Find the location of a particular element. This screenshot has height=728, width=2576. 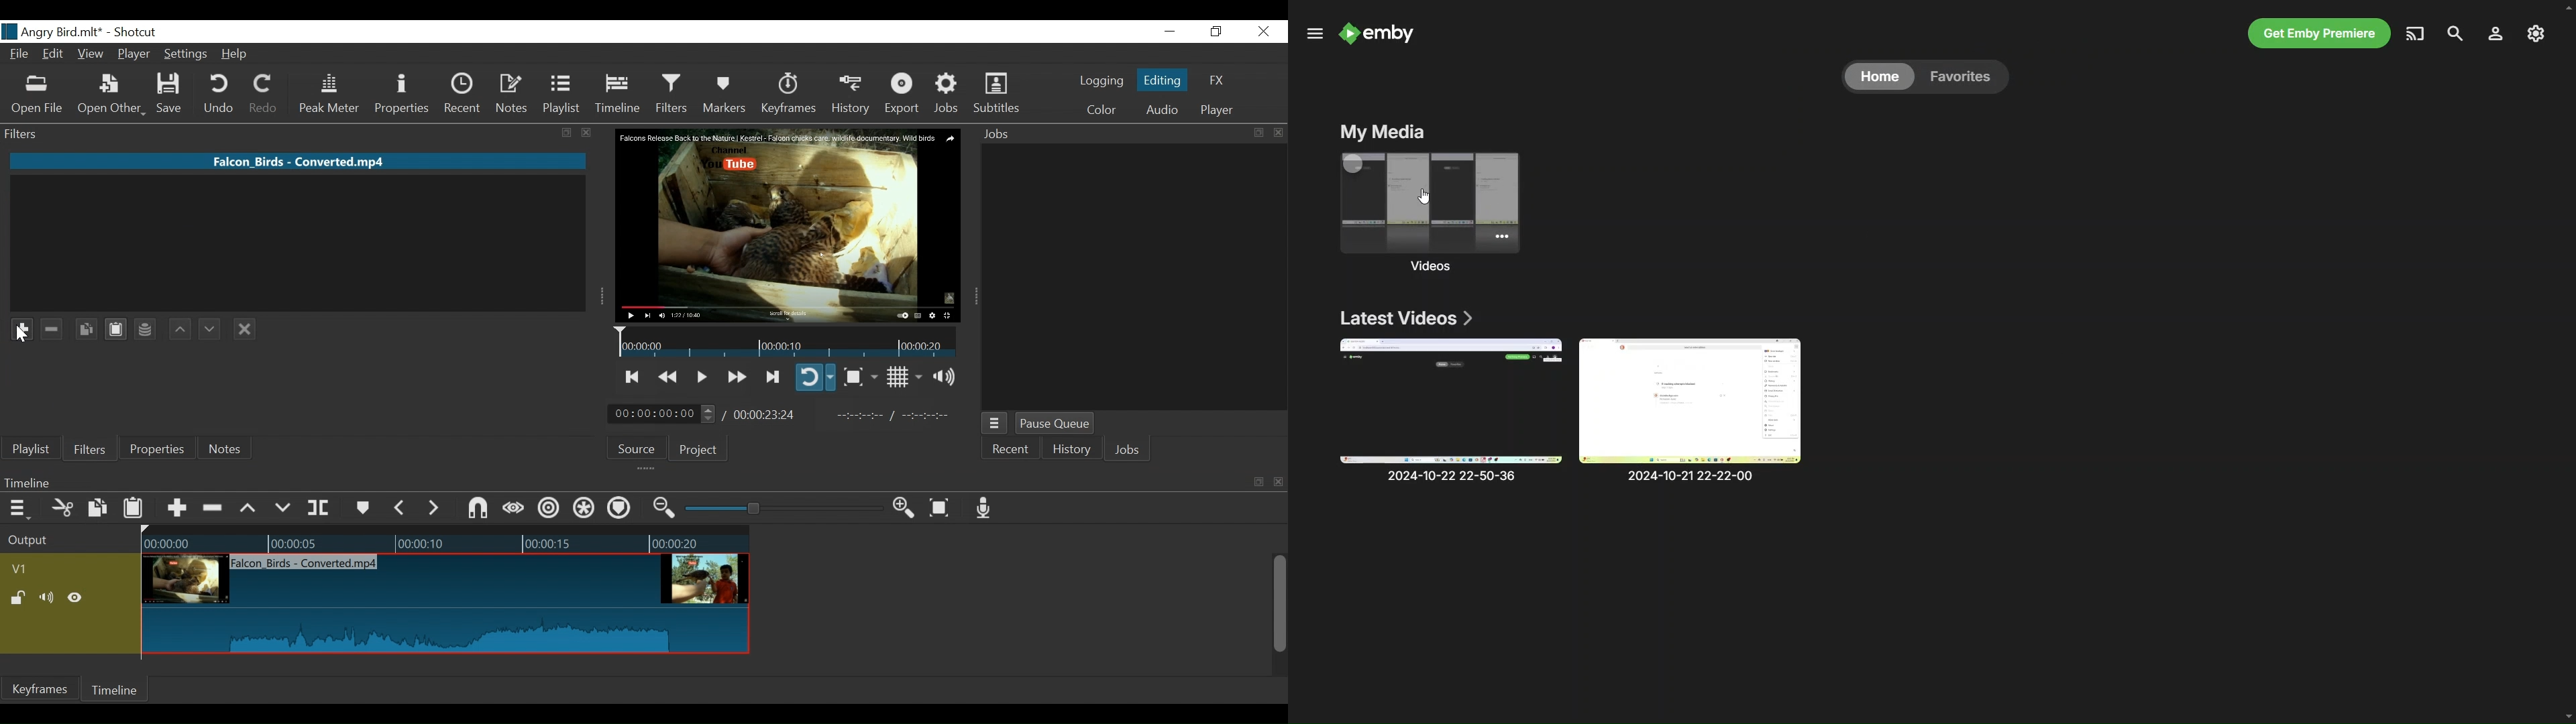

Add a filter is located at coordinates (21, 326).